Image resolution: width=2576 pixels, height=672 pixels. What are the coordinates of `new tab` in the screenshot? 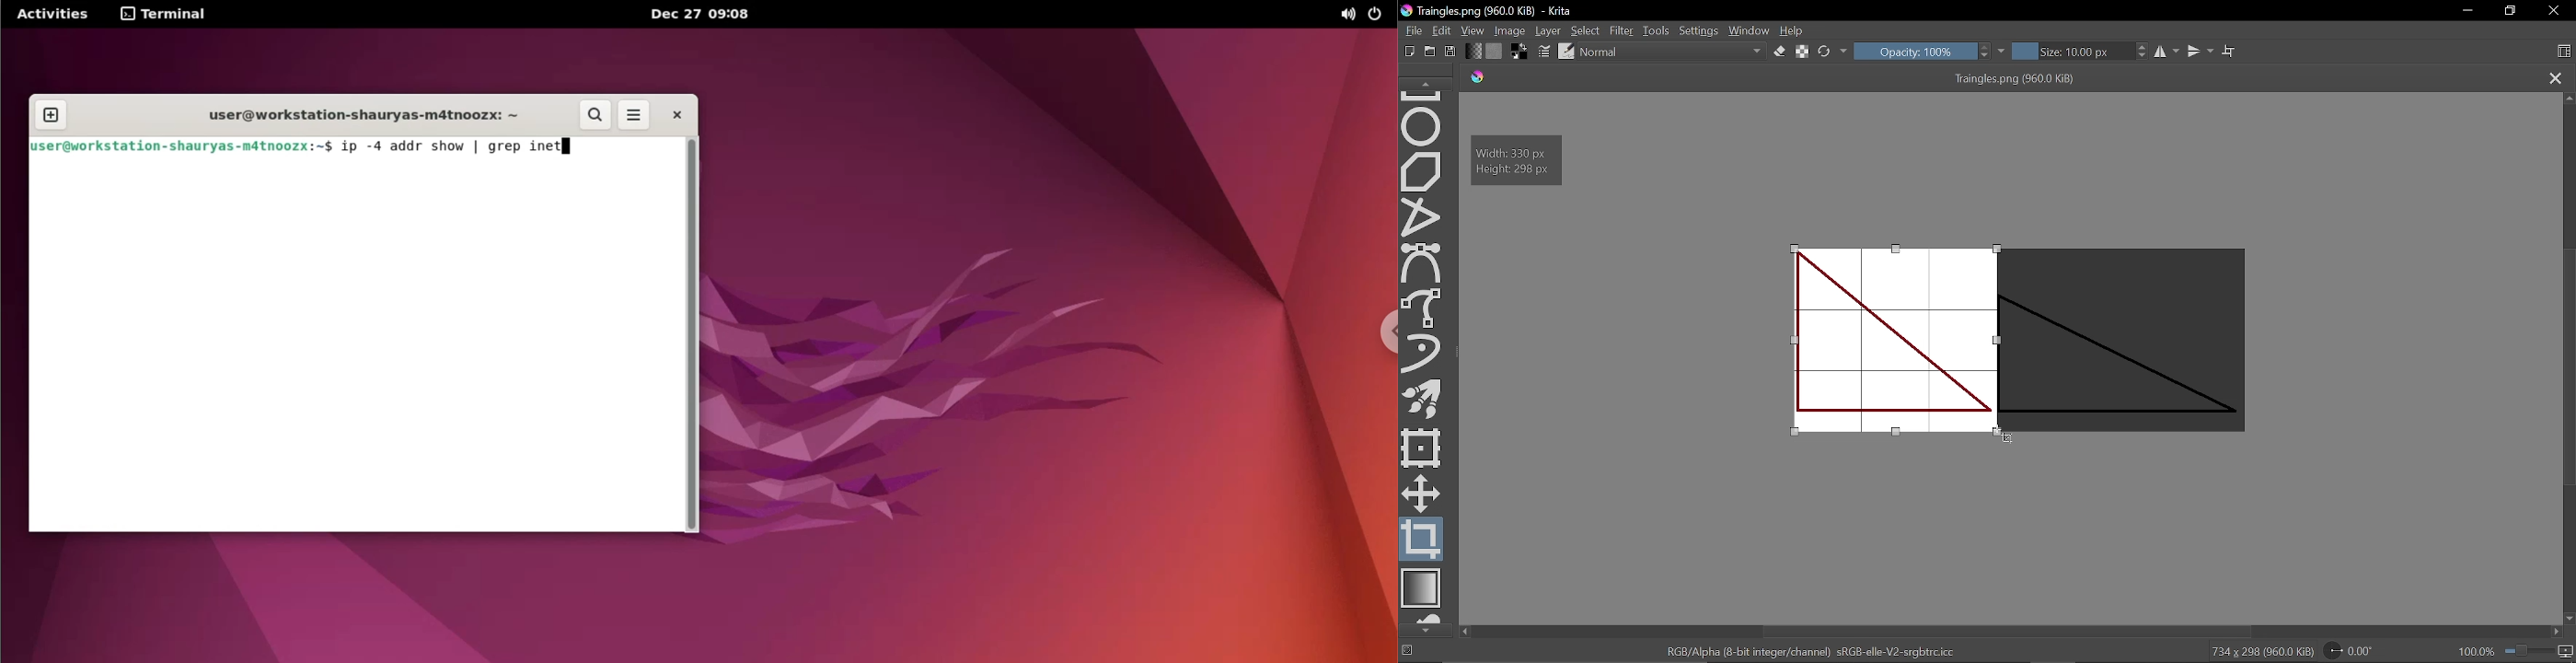 It's located at (50, 114).